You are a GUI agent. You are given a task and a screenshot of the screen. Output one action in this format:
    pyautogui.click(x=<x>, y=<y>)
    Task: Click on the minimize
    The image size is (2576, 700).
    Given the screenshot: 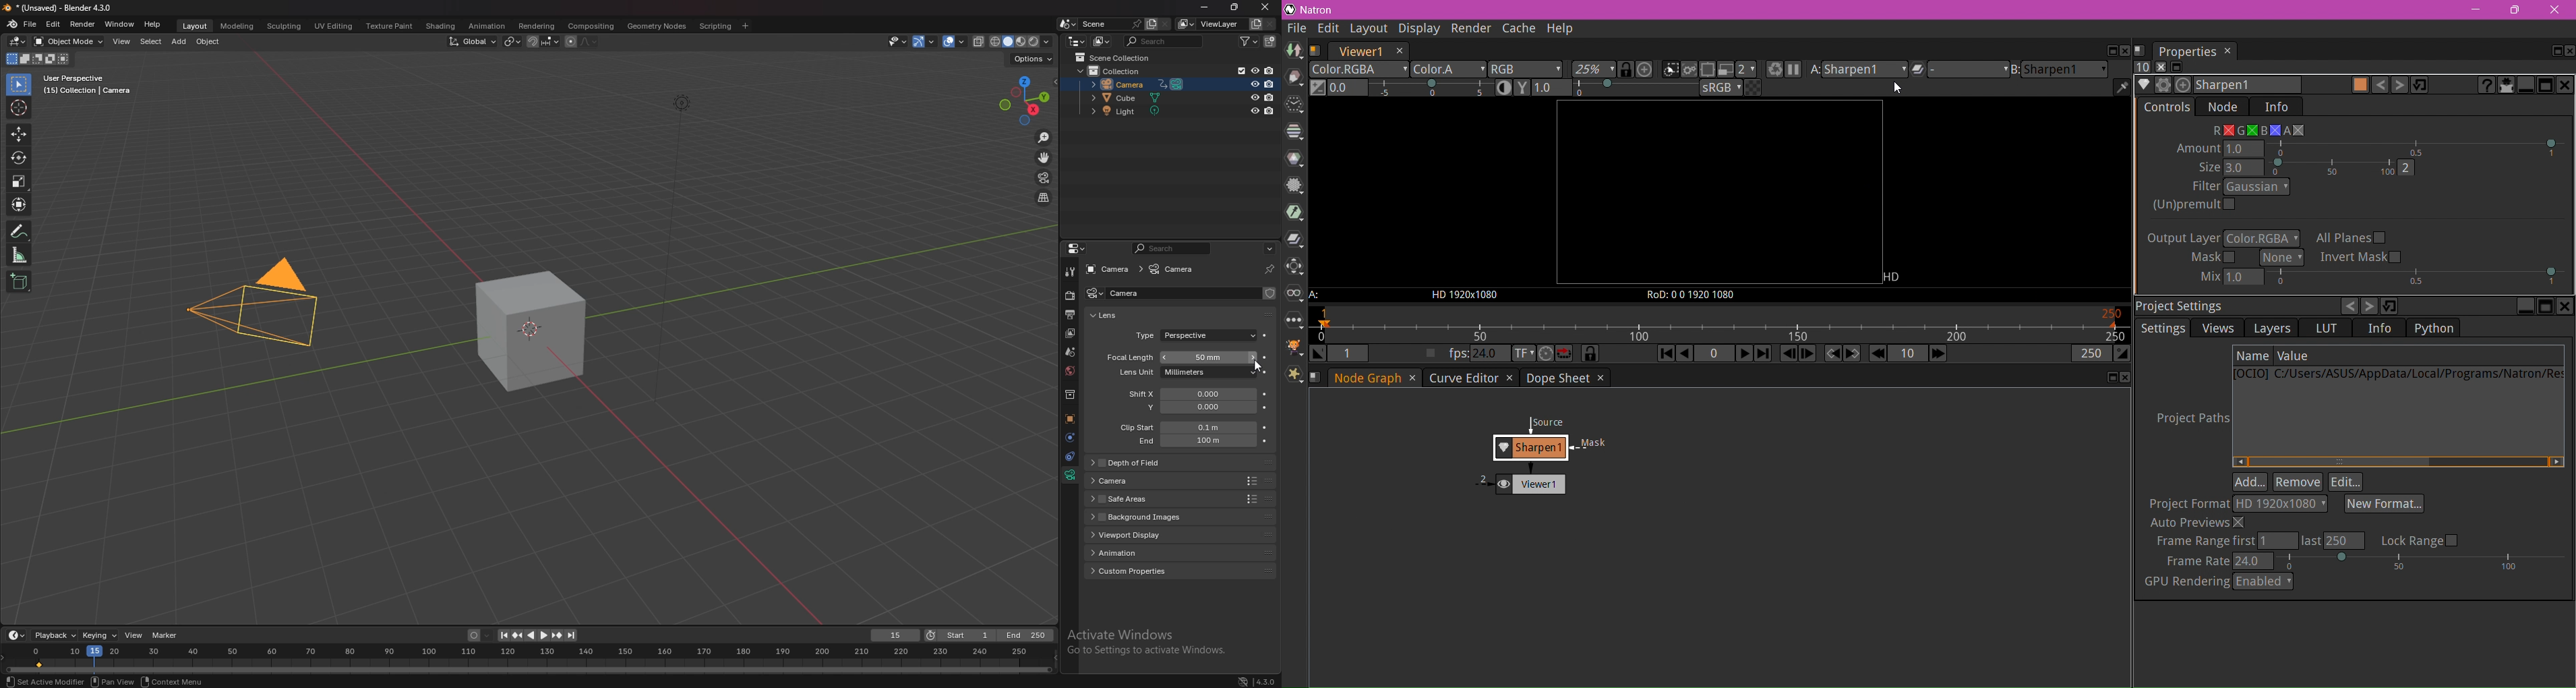 What is the action you would take?
    pyautogui.click(x=2477, y=11)
    